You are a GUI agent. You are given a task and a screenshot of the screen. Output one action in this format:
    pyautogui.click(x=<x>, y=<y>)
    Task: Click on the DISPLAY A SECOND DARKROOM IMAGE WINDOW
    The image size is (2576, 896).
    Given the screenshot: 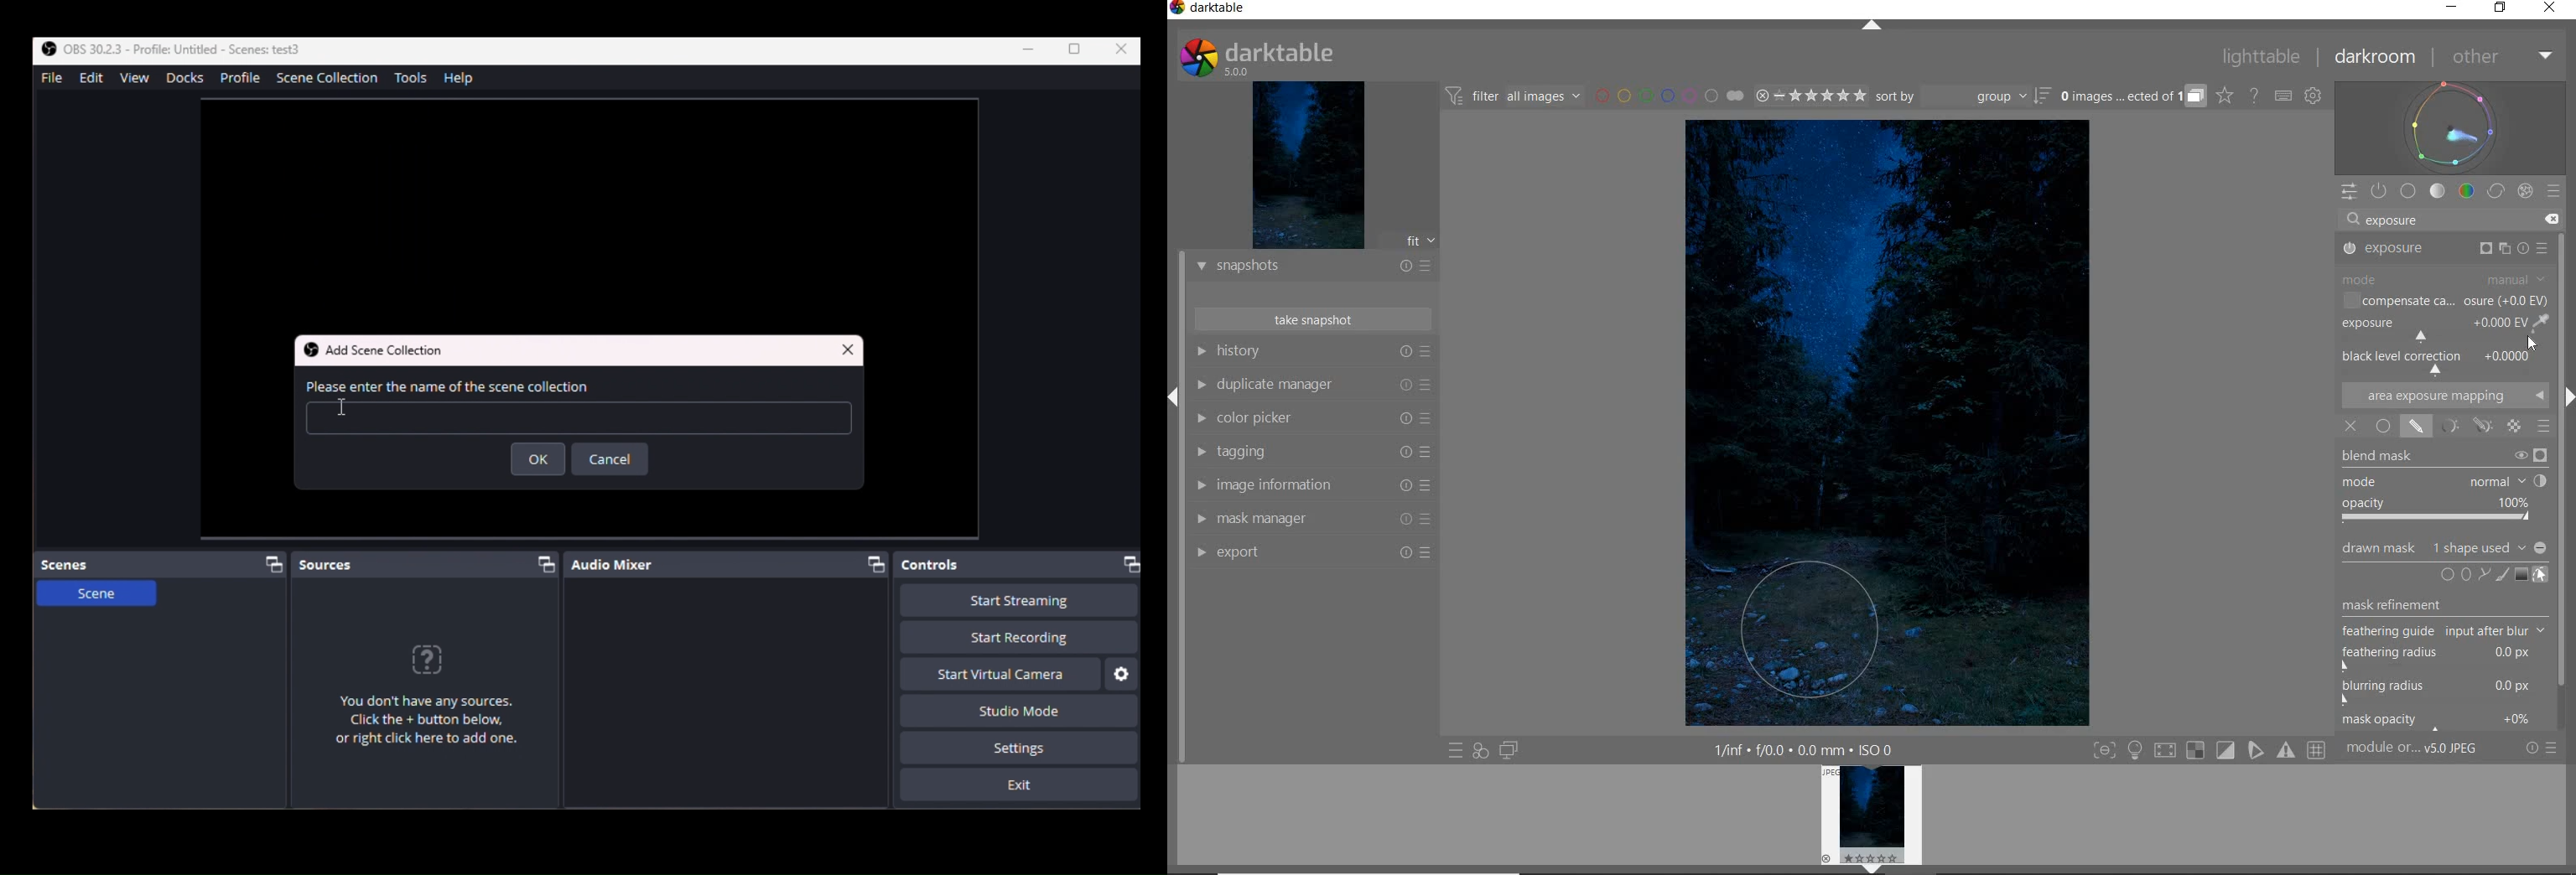 What is the action you would take?
    pyautogui.click(x=1512, y=750)
    